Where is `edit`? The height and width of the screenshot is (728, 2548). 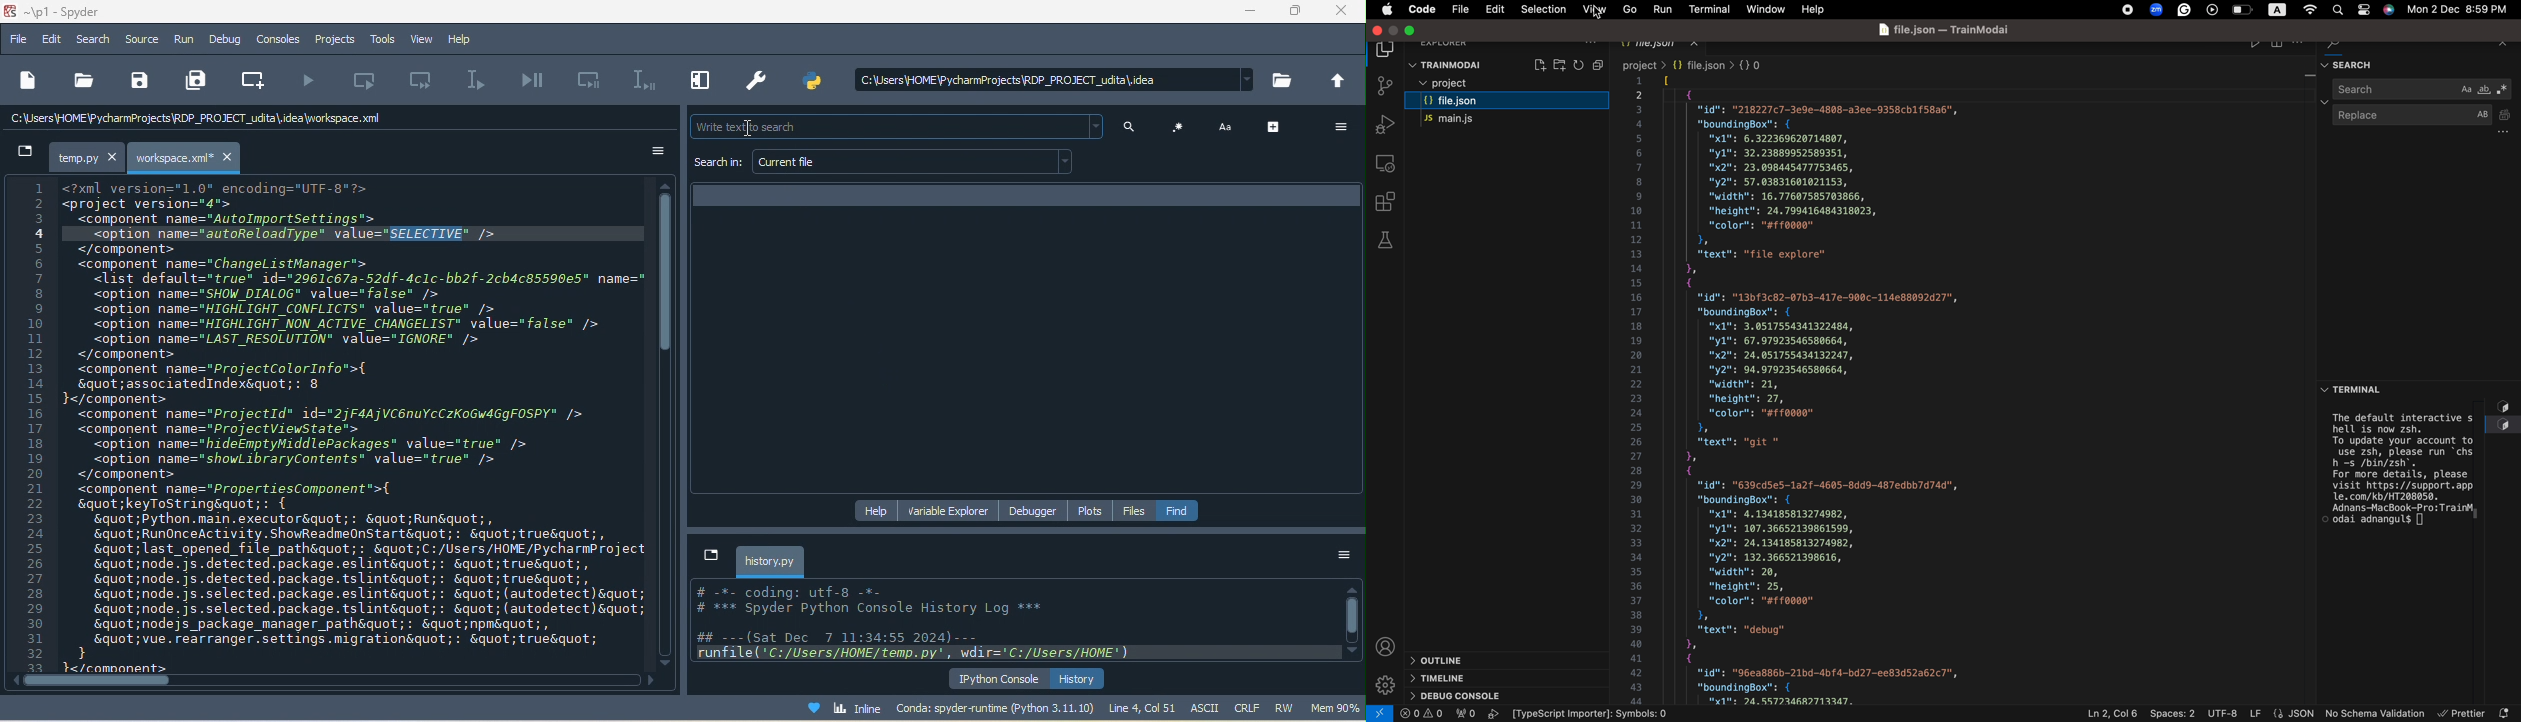
edit is located at coordinates (53, 39).